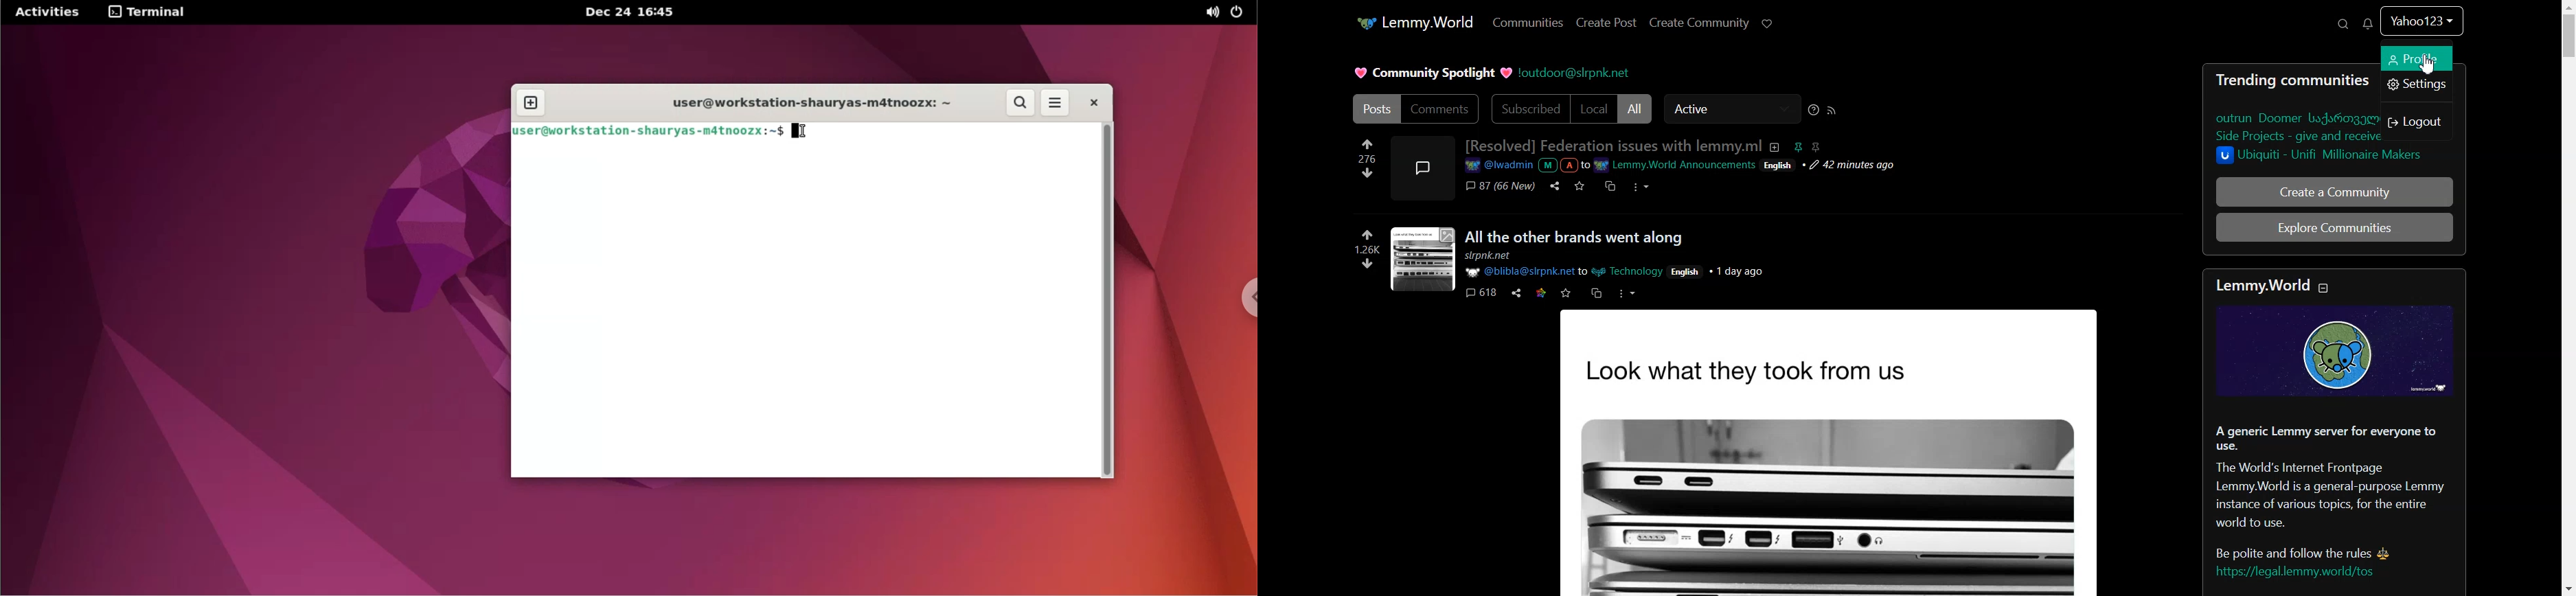 This screenshot has height=616, width=2576. I want to click on Subscribed, so click(1527, 108).